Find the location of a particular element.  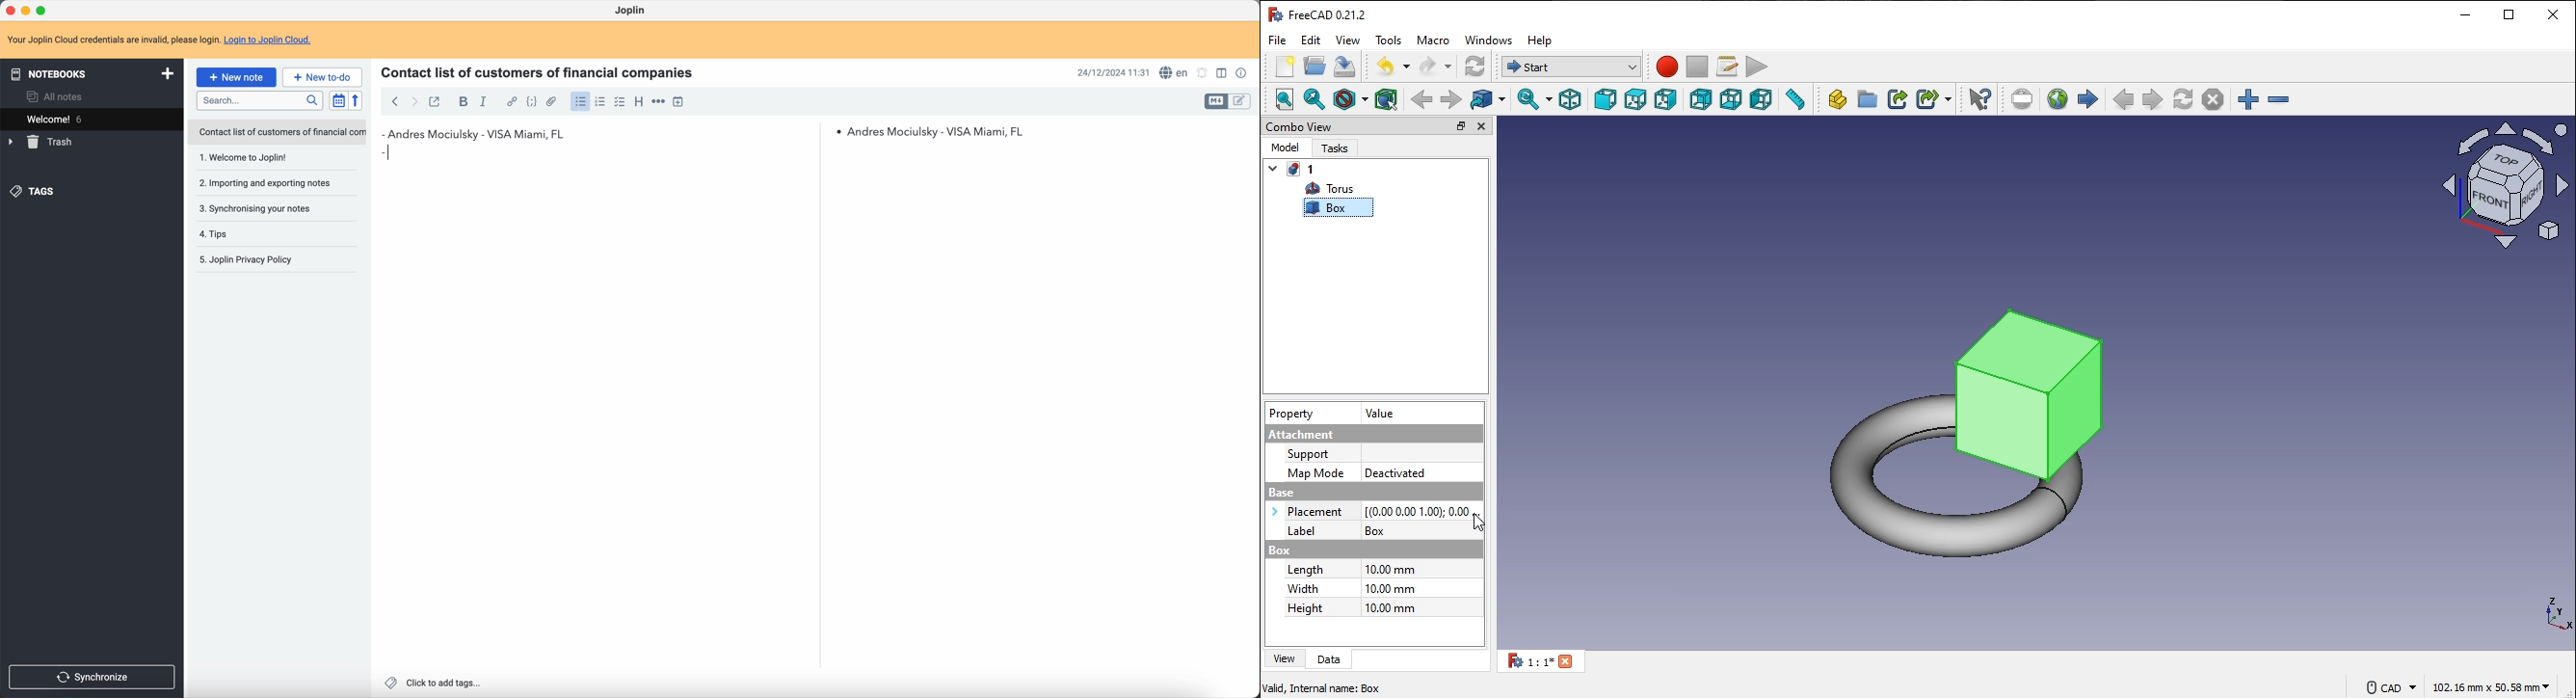

check list is located at coordinates (620, 102).